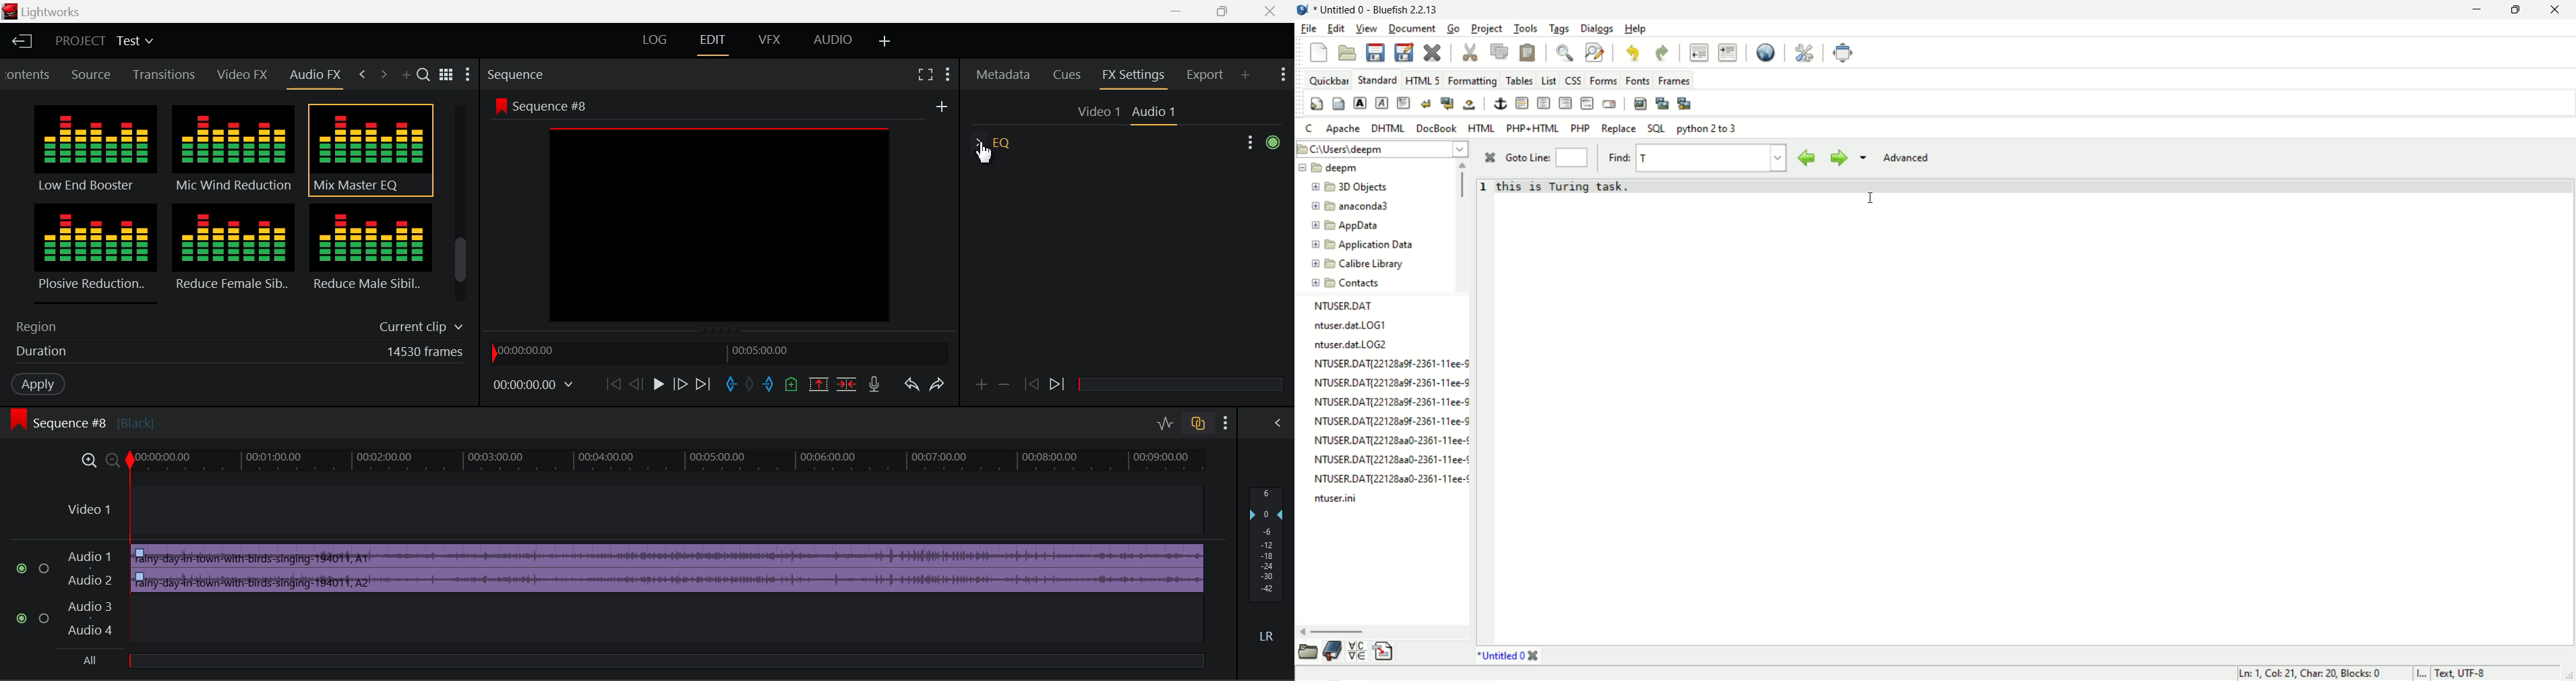  Describe the element at coordinates (1357, 207) in the screenshot. I see `folder name` at that location.